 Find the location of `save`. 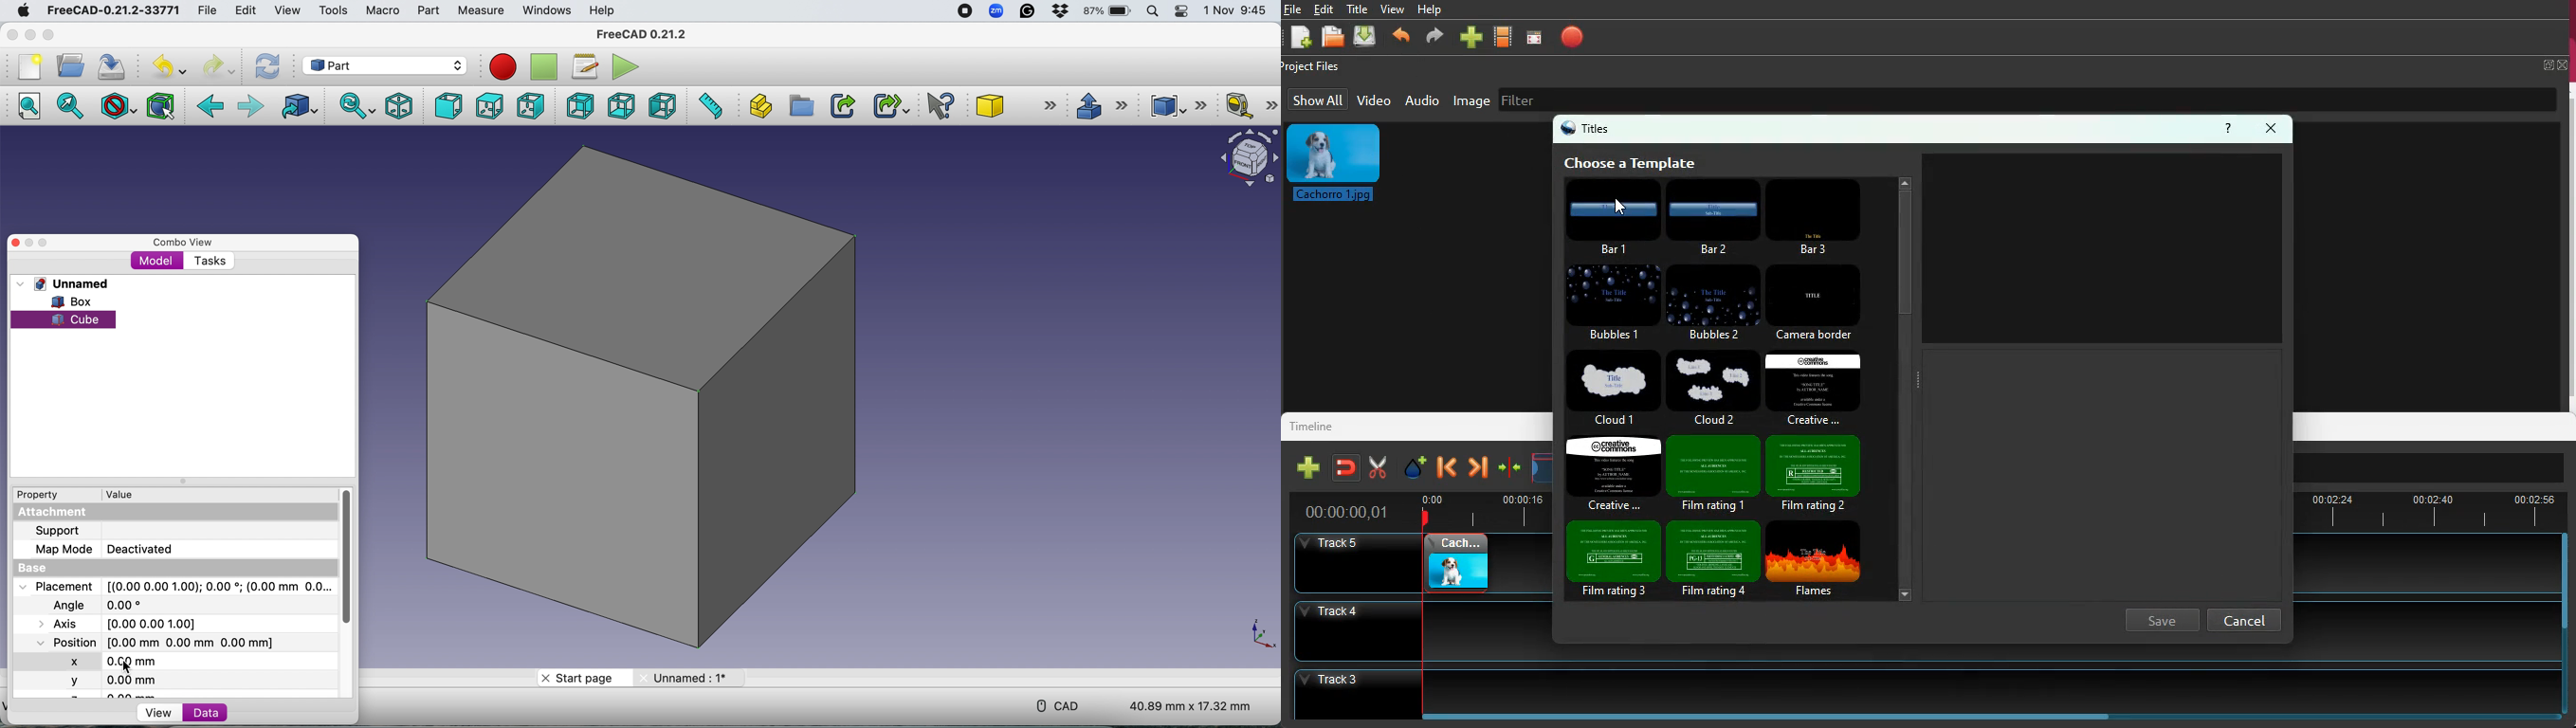

save is located at coordinates (2162, 618).